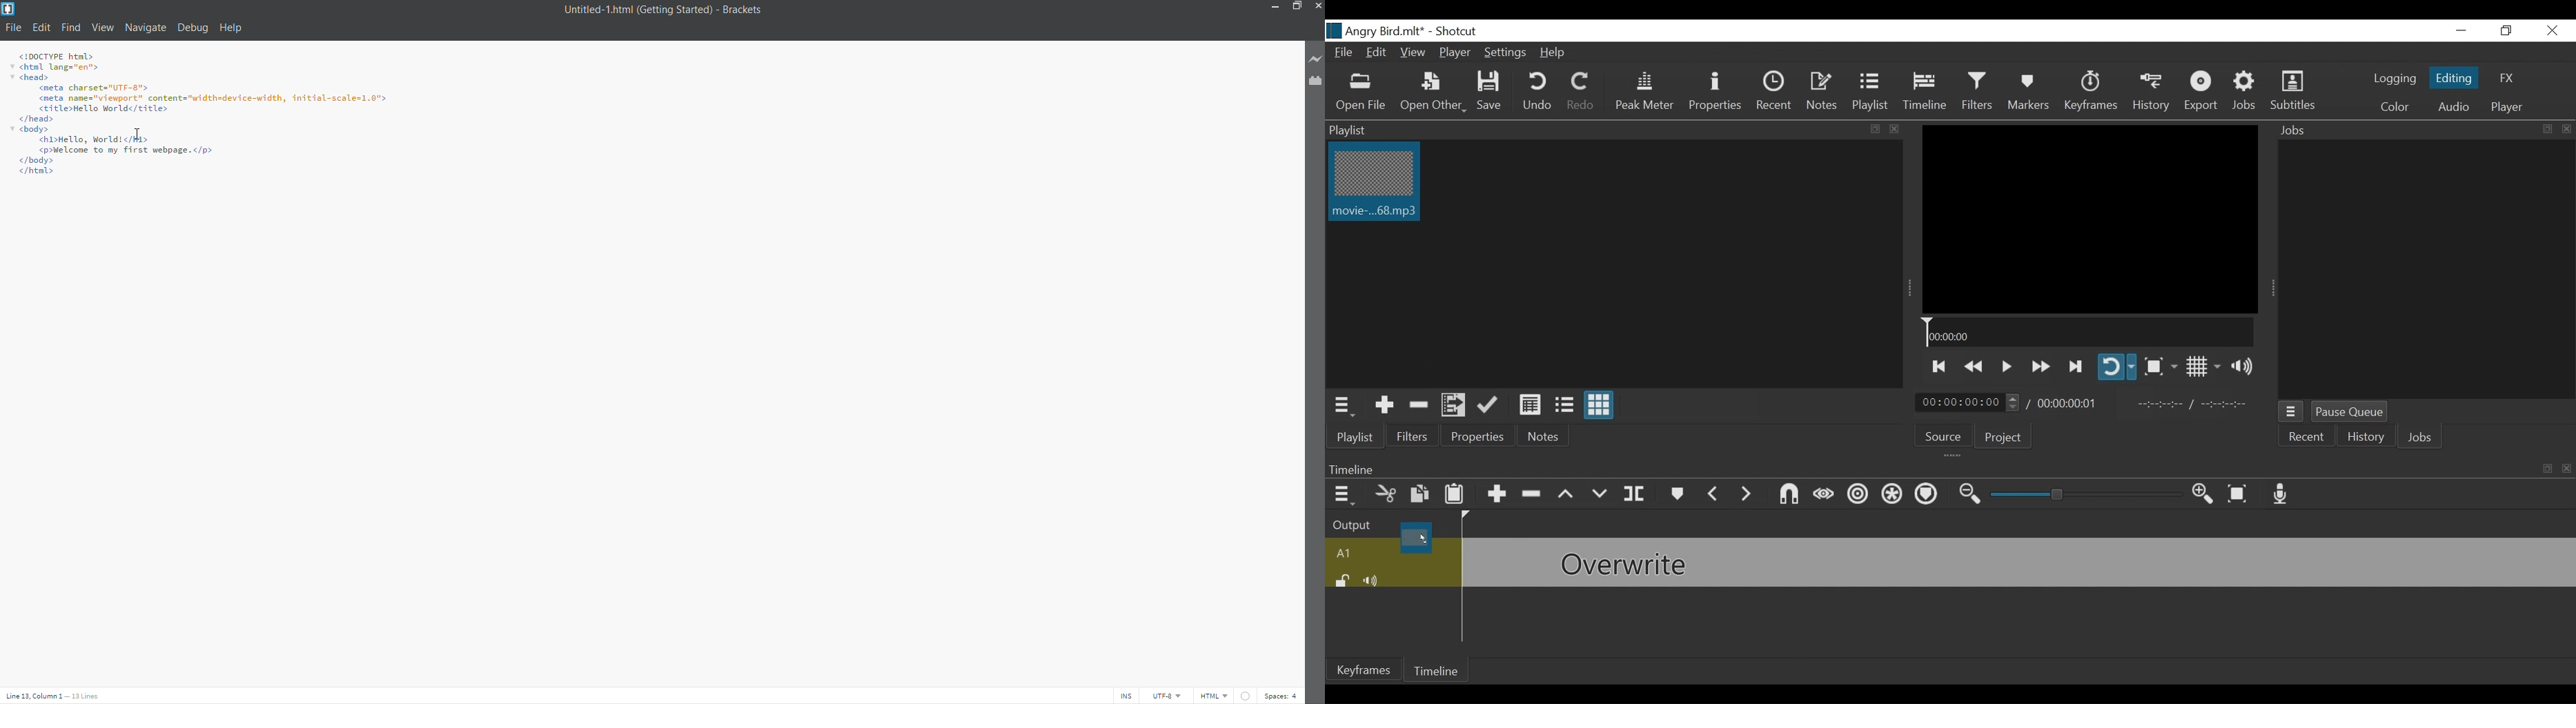  Describe the element at coordinates (1893, 495) in the screenshot. I see `Ripple all tracks` at that location.